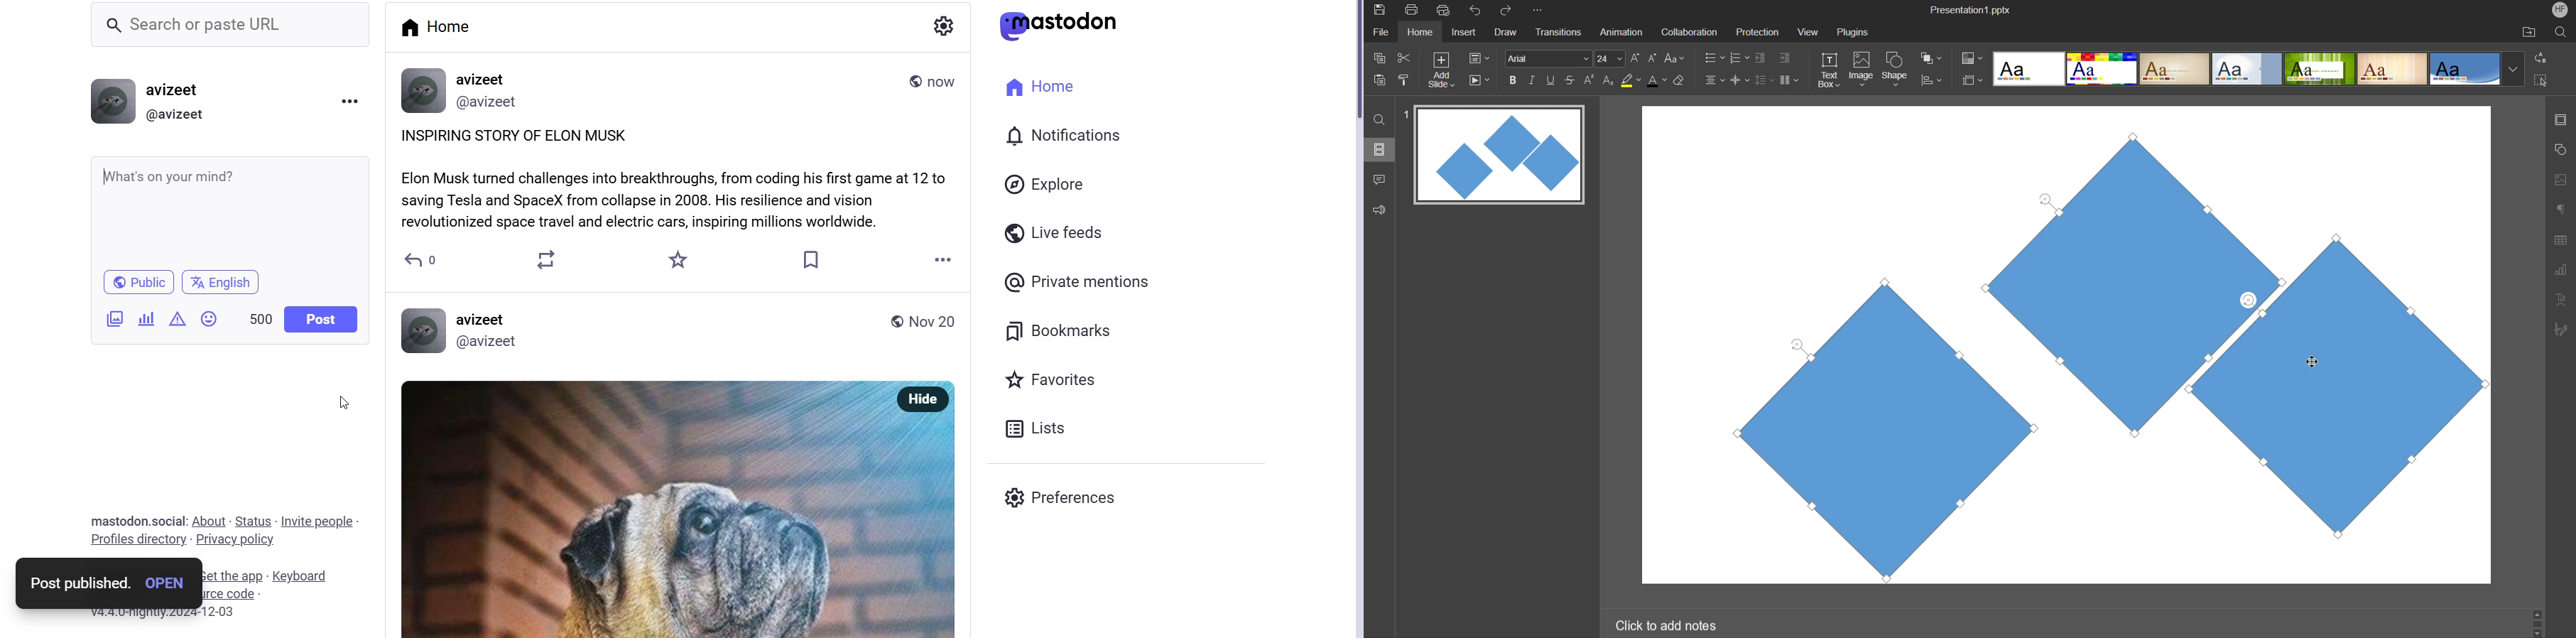 The image size is (2576, 644). What do you see at coordinates (177, 321) in the screenshot?
I see `content warning` at bounding box center [177, 321].